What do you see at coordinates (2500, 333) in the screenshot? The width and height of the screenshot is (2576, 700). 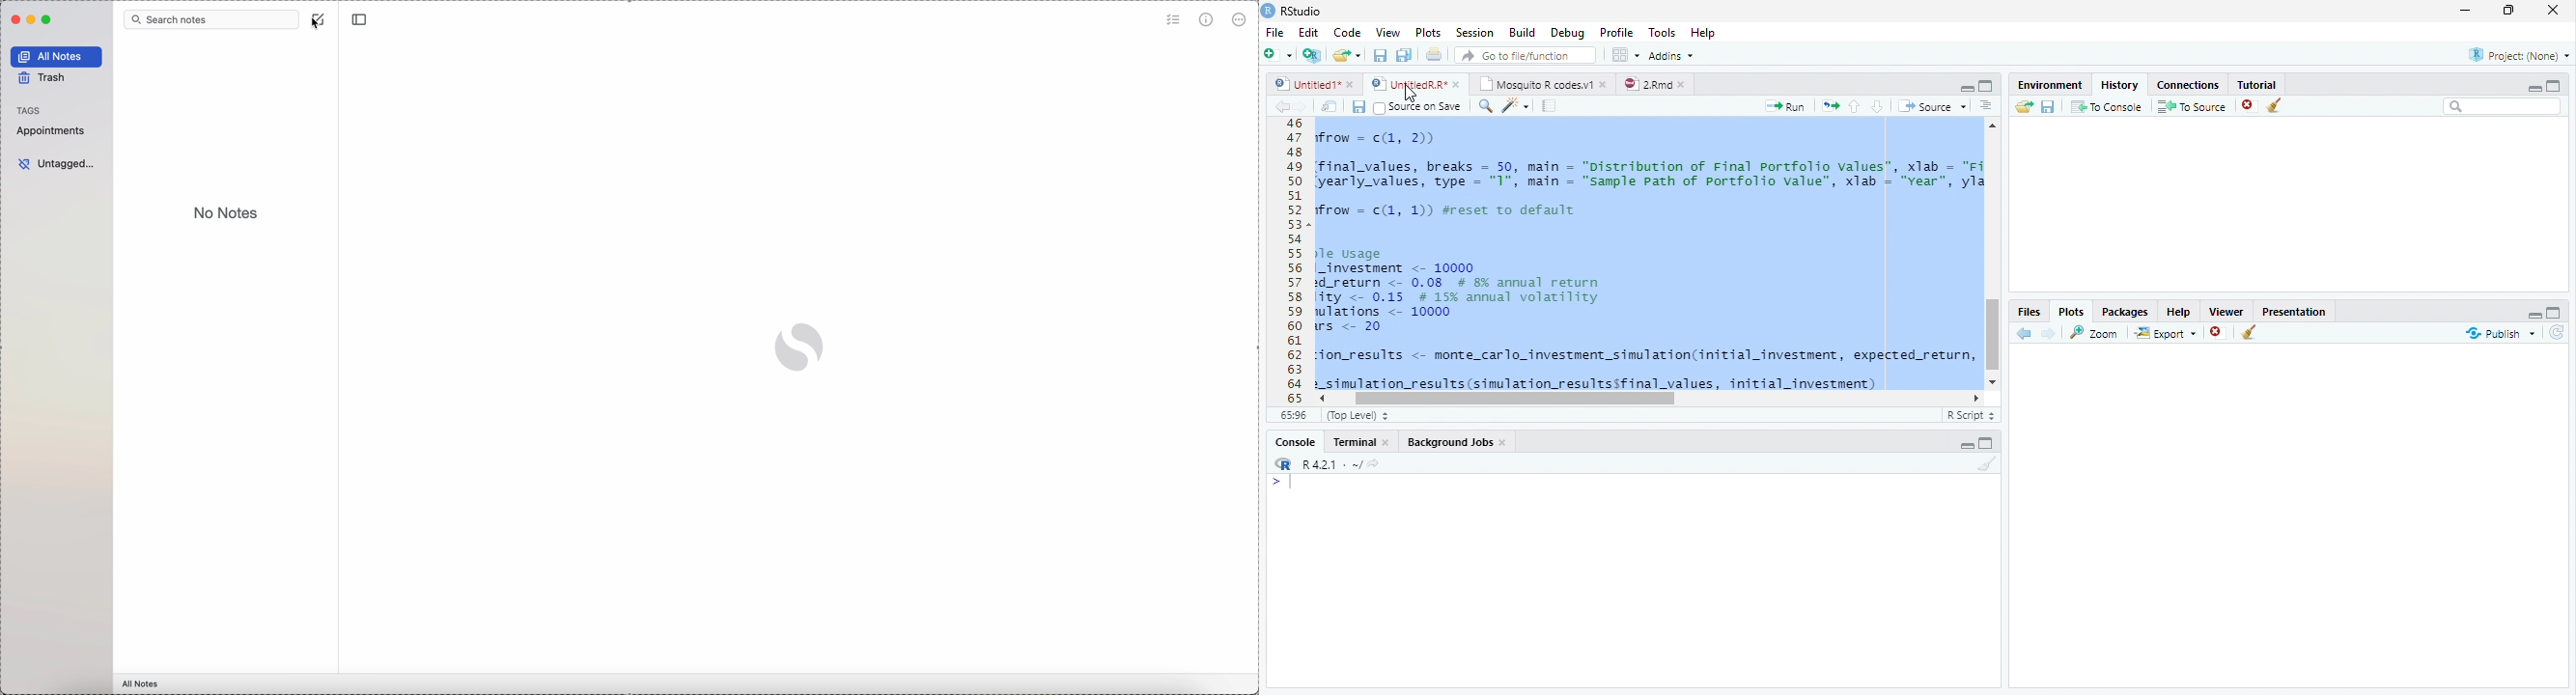 I see `publish` at bounding box center [2500, 333].